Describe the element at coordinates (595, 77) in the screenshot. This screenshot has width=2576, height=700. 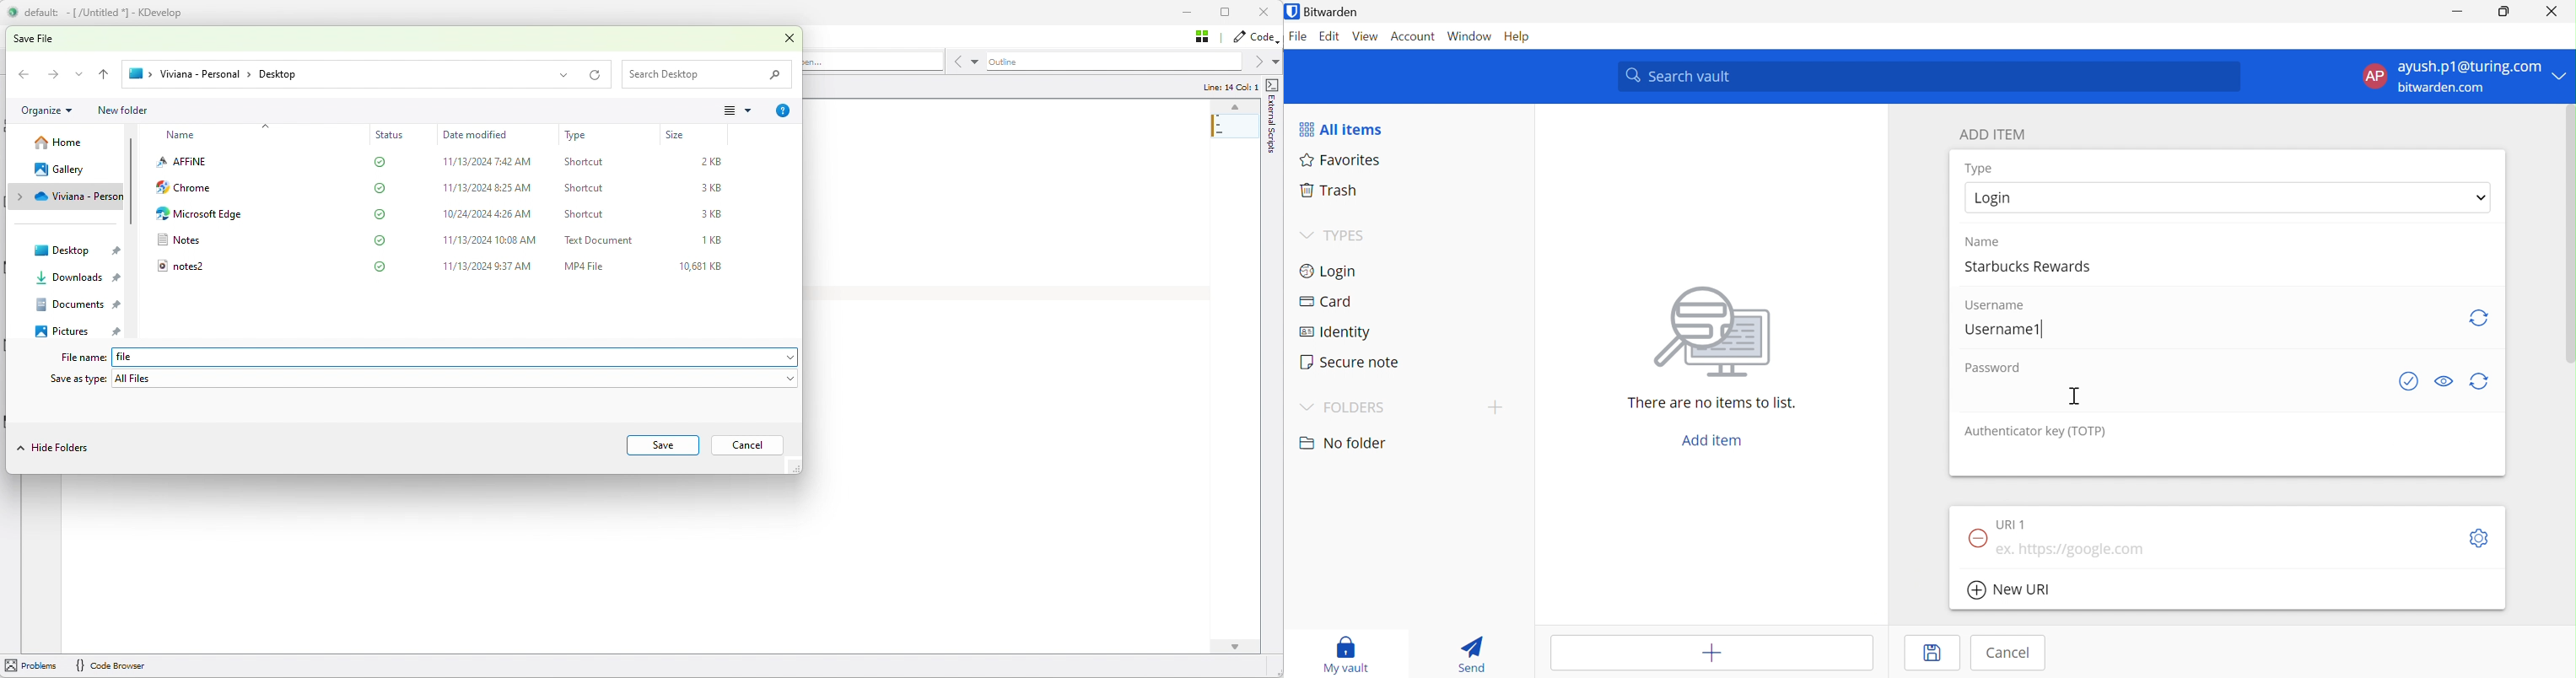
I see `reload` at that location.